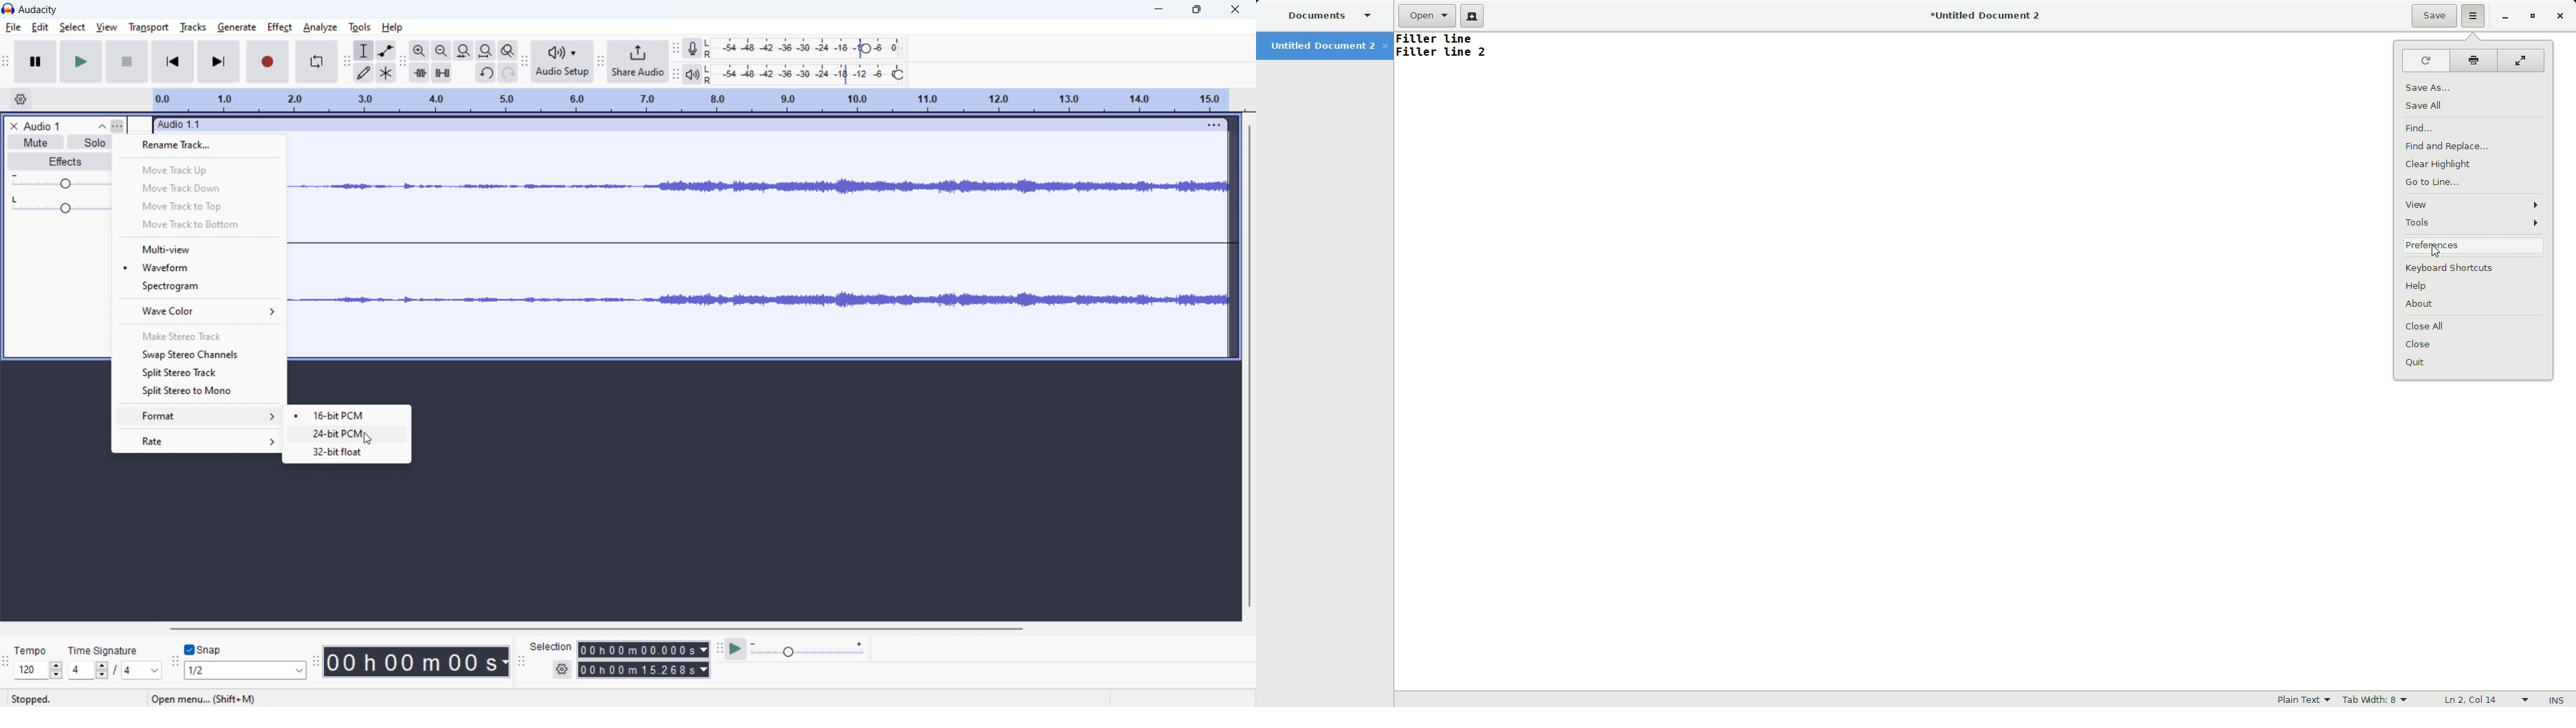  Describe the element at coordinates (599, 628) in the screenshot. I see `horizontal scrollbar` at that location.